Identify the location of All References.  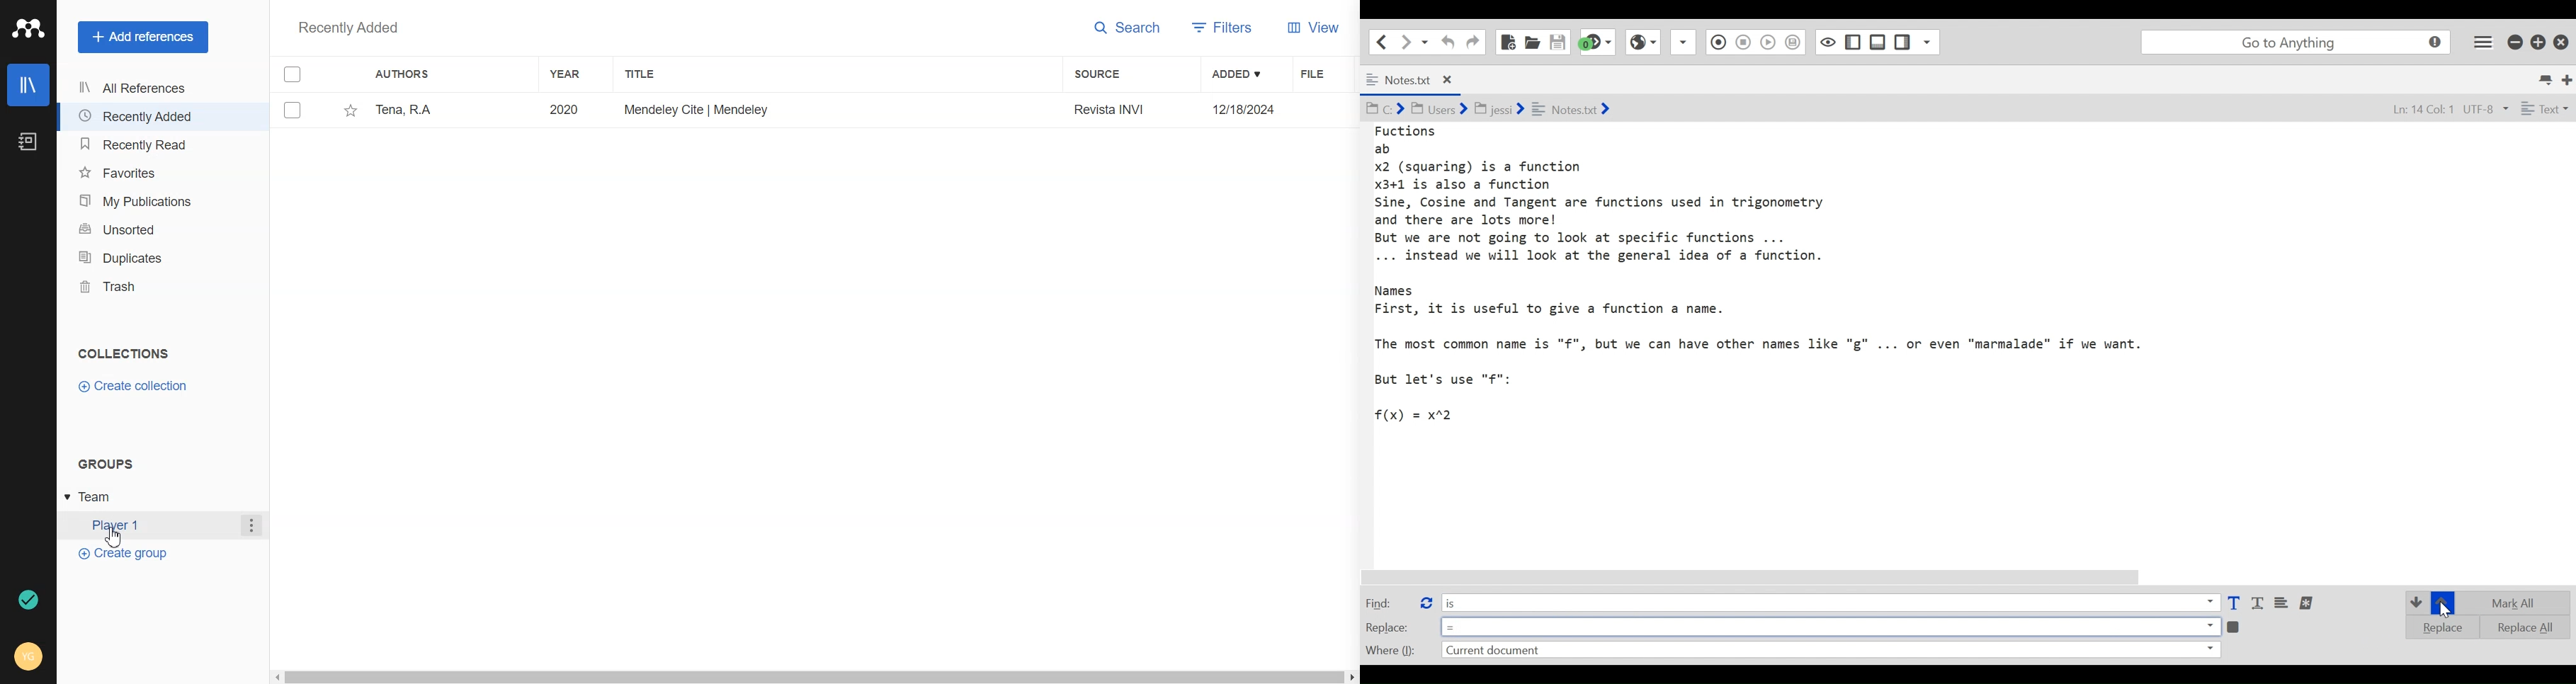
(143, 89).